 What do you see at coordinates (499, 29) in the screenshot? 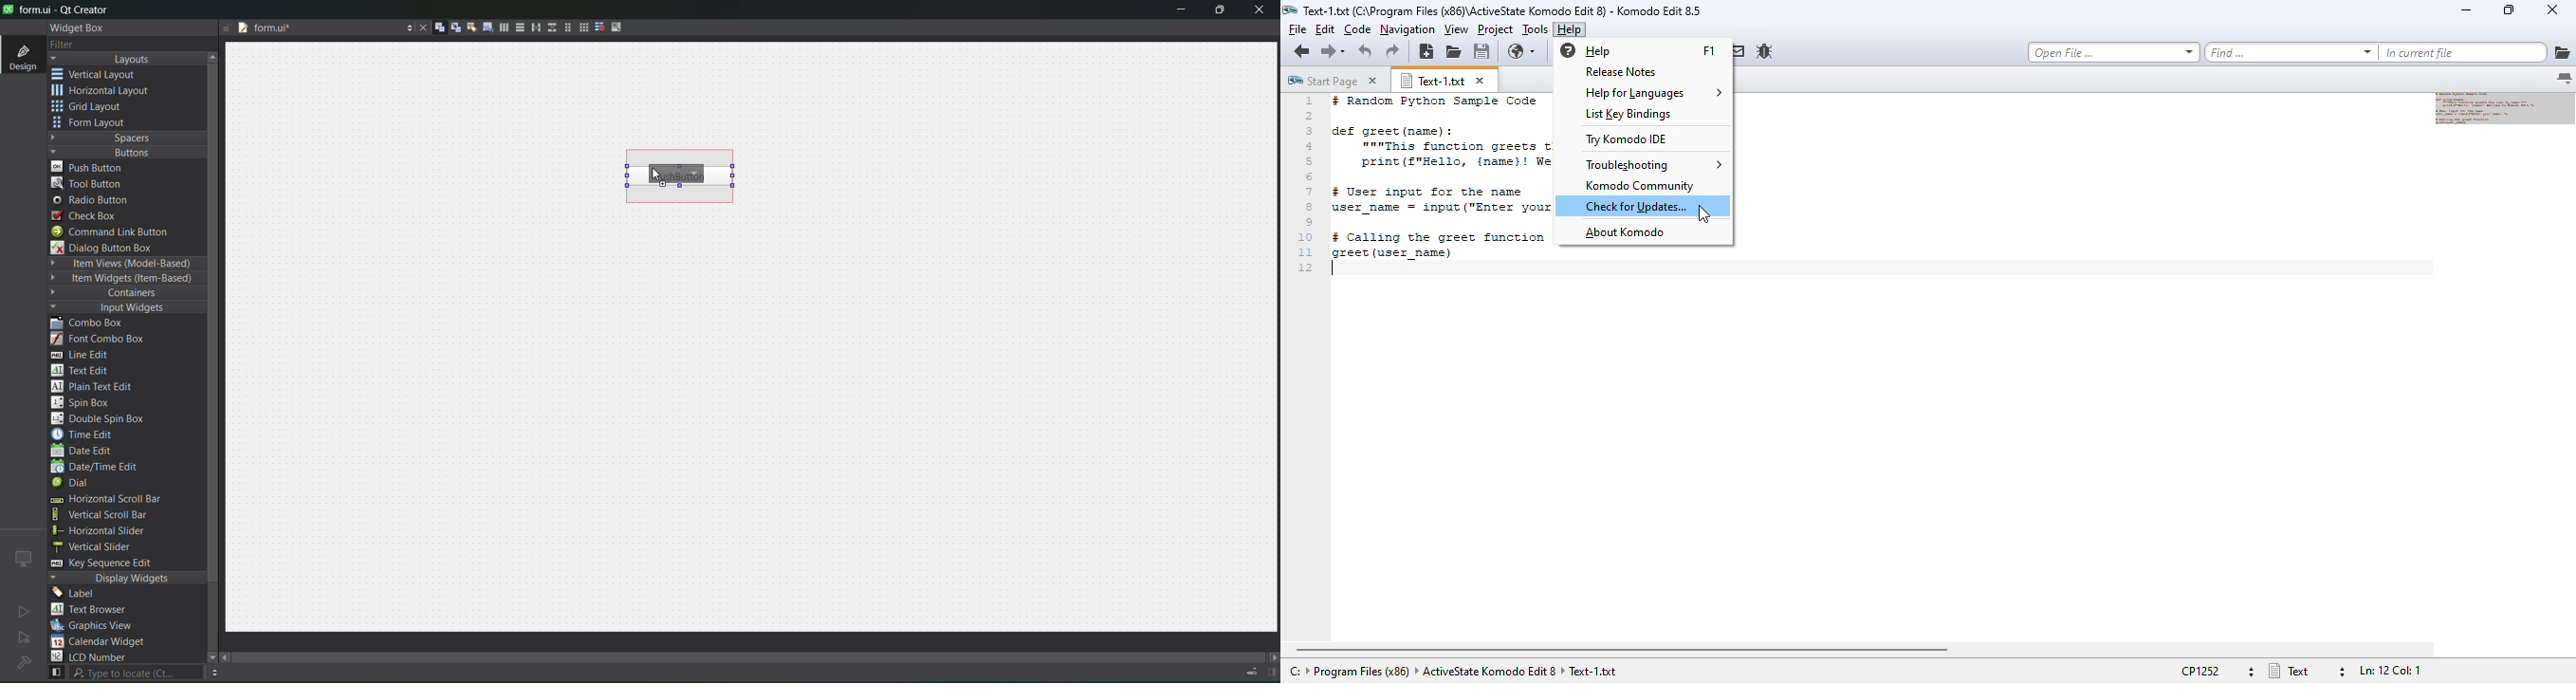
I see `layout horizontally` at bounding box center [499, 29].